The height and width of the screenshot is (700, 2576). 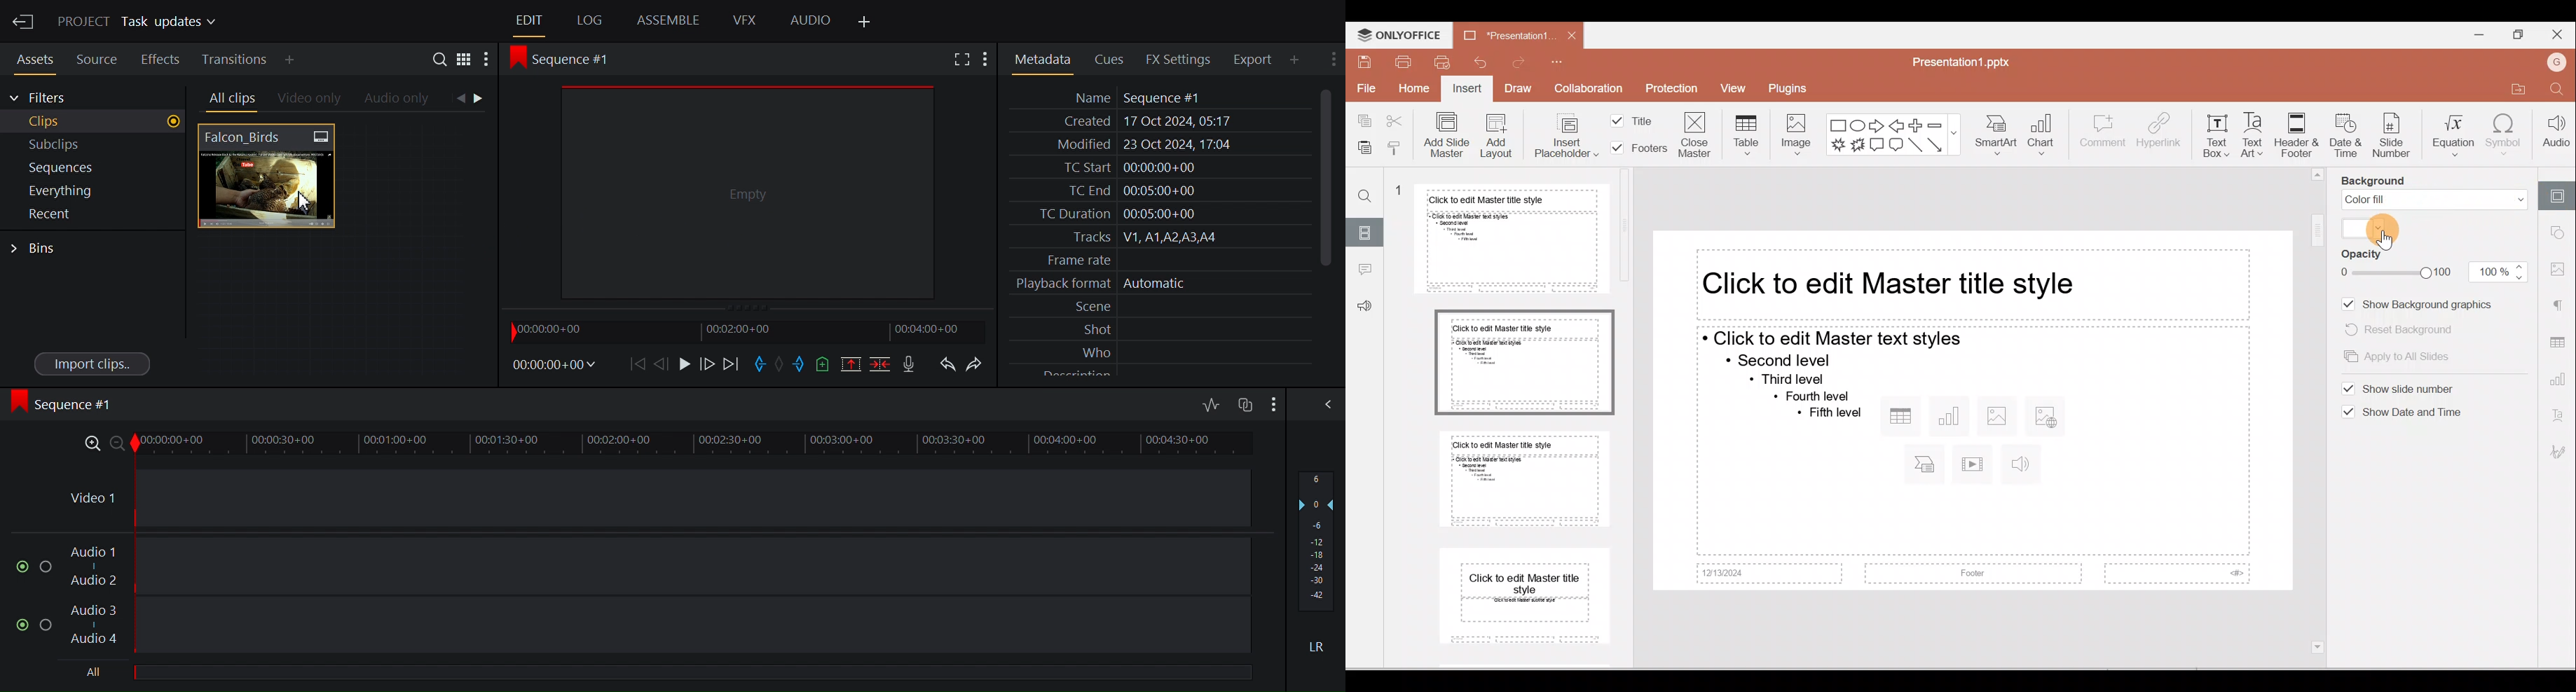 What do you see at coordinates (1522, 62) in the screenshot?
I see `Redo` at bounding box center [1522, 62].